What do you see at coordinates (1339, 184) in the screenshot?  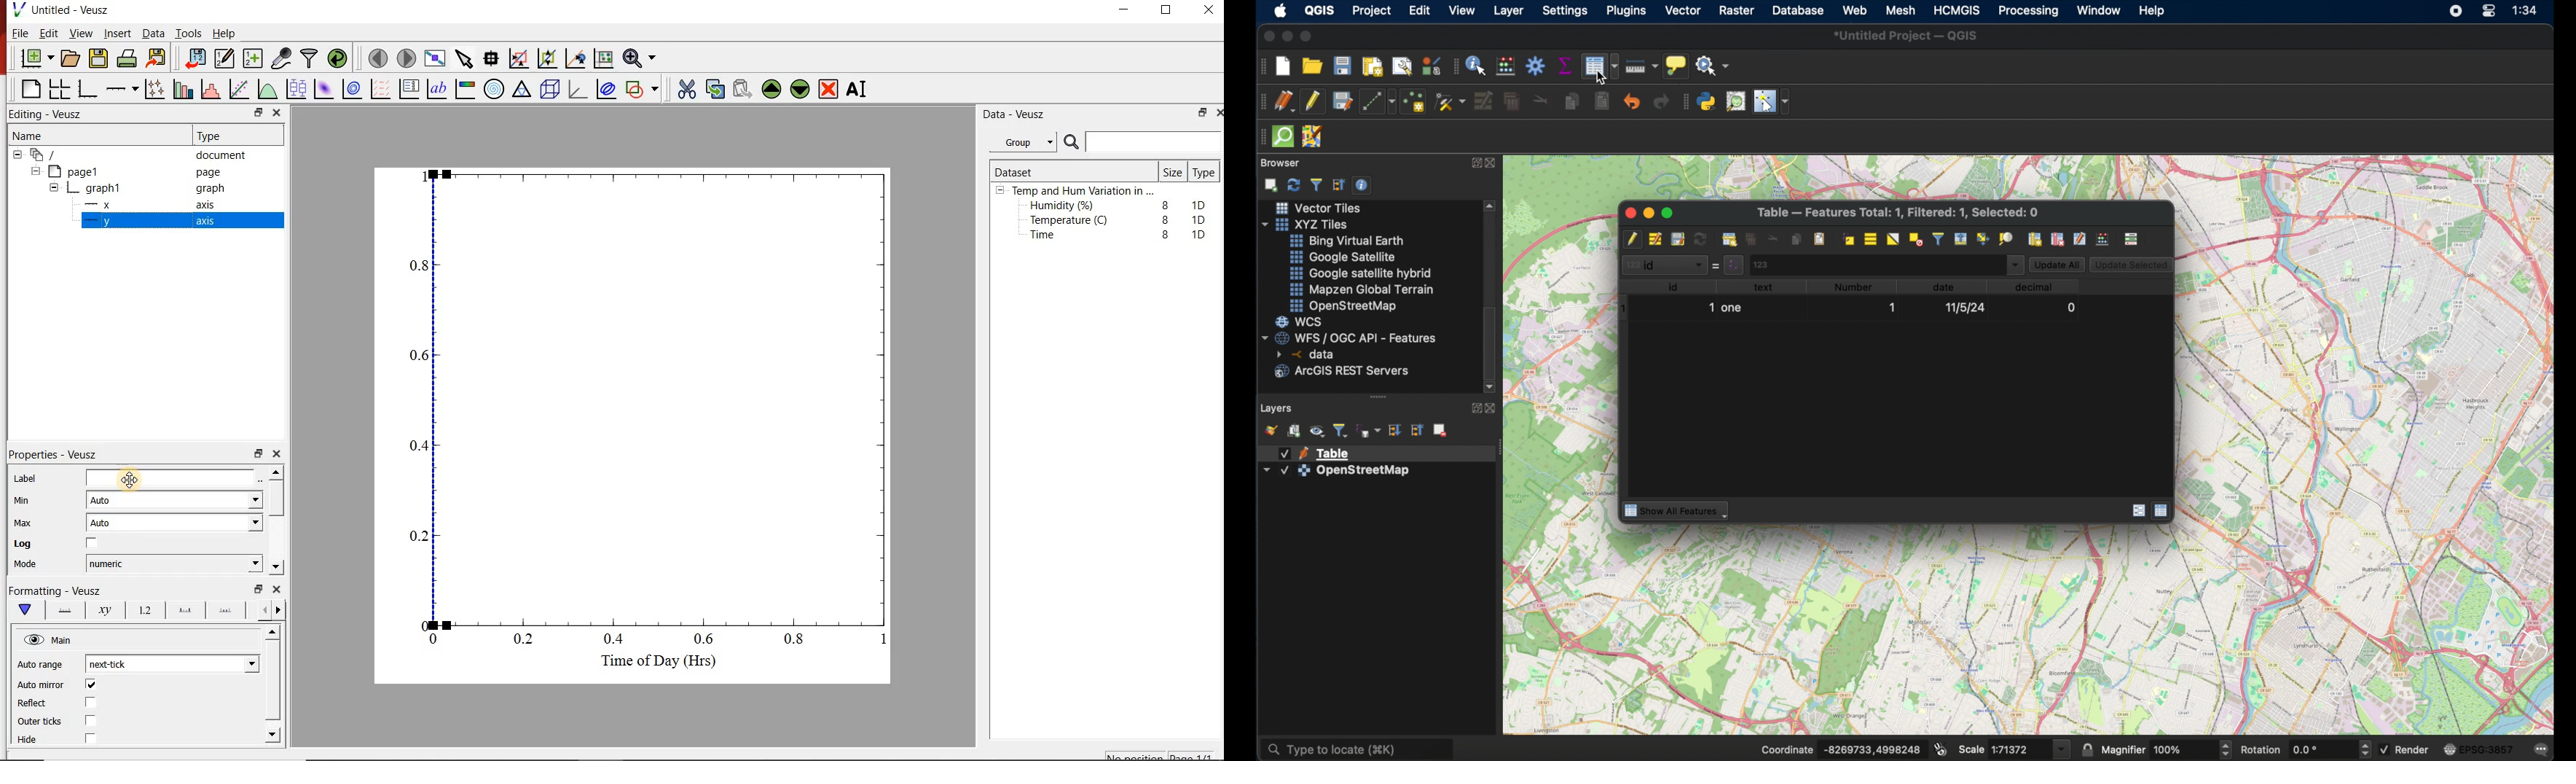 I see `collapse all` at bounding box center [1339, 184].